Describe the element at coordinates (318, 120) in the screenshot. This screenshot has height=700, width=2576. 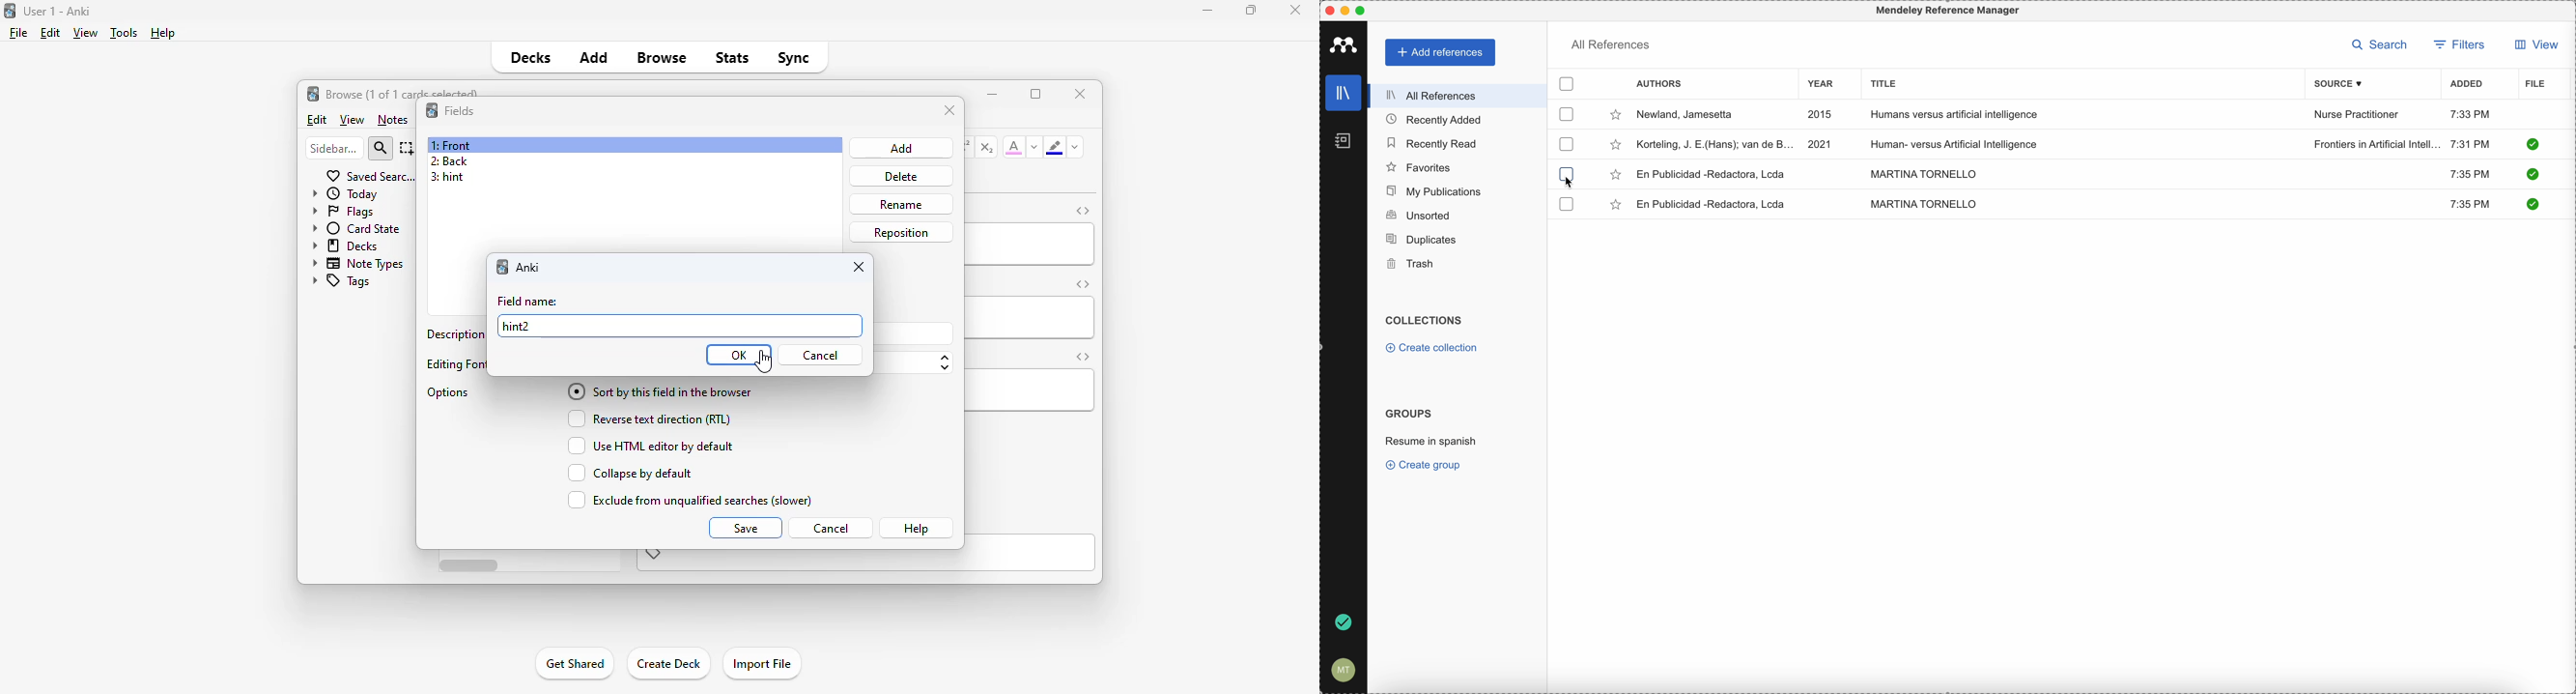
I see `edit` at that location.